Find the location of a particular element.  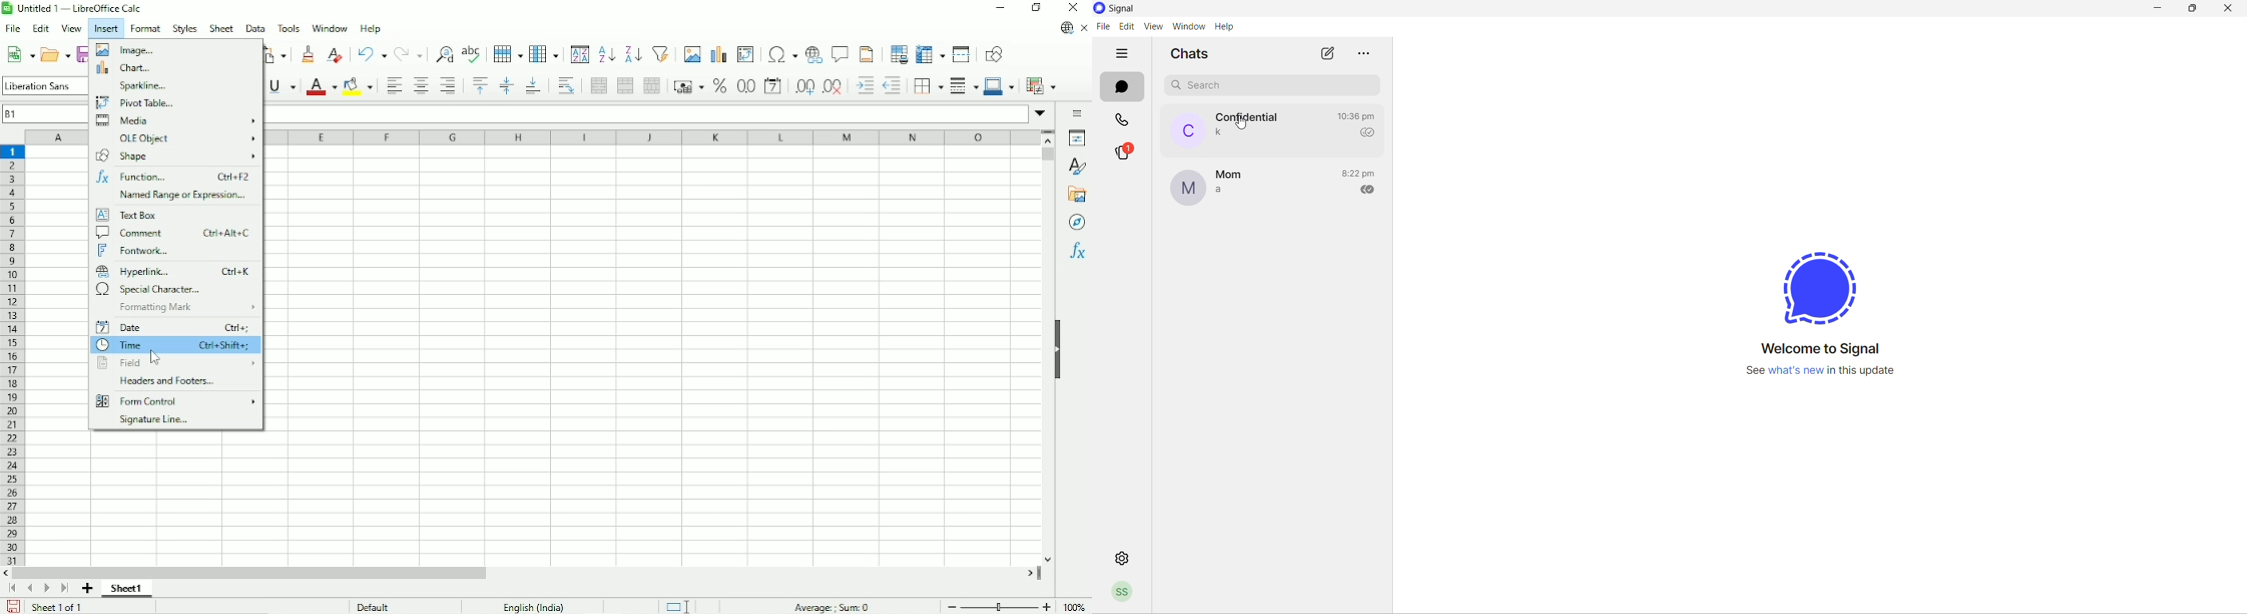

Column is located at coordinates (544, 52).